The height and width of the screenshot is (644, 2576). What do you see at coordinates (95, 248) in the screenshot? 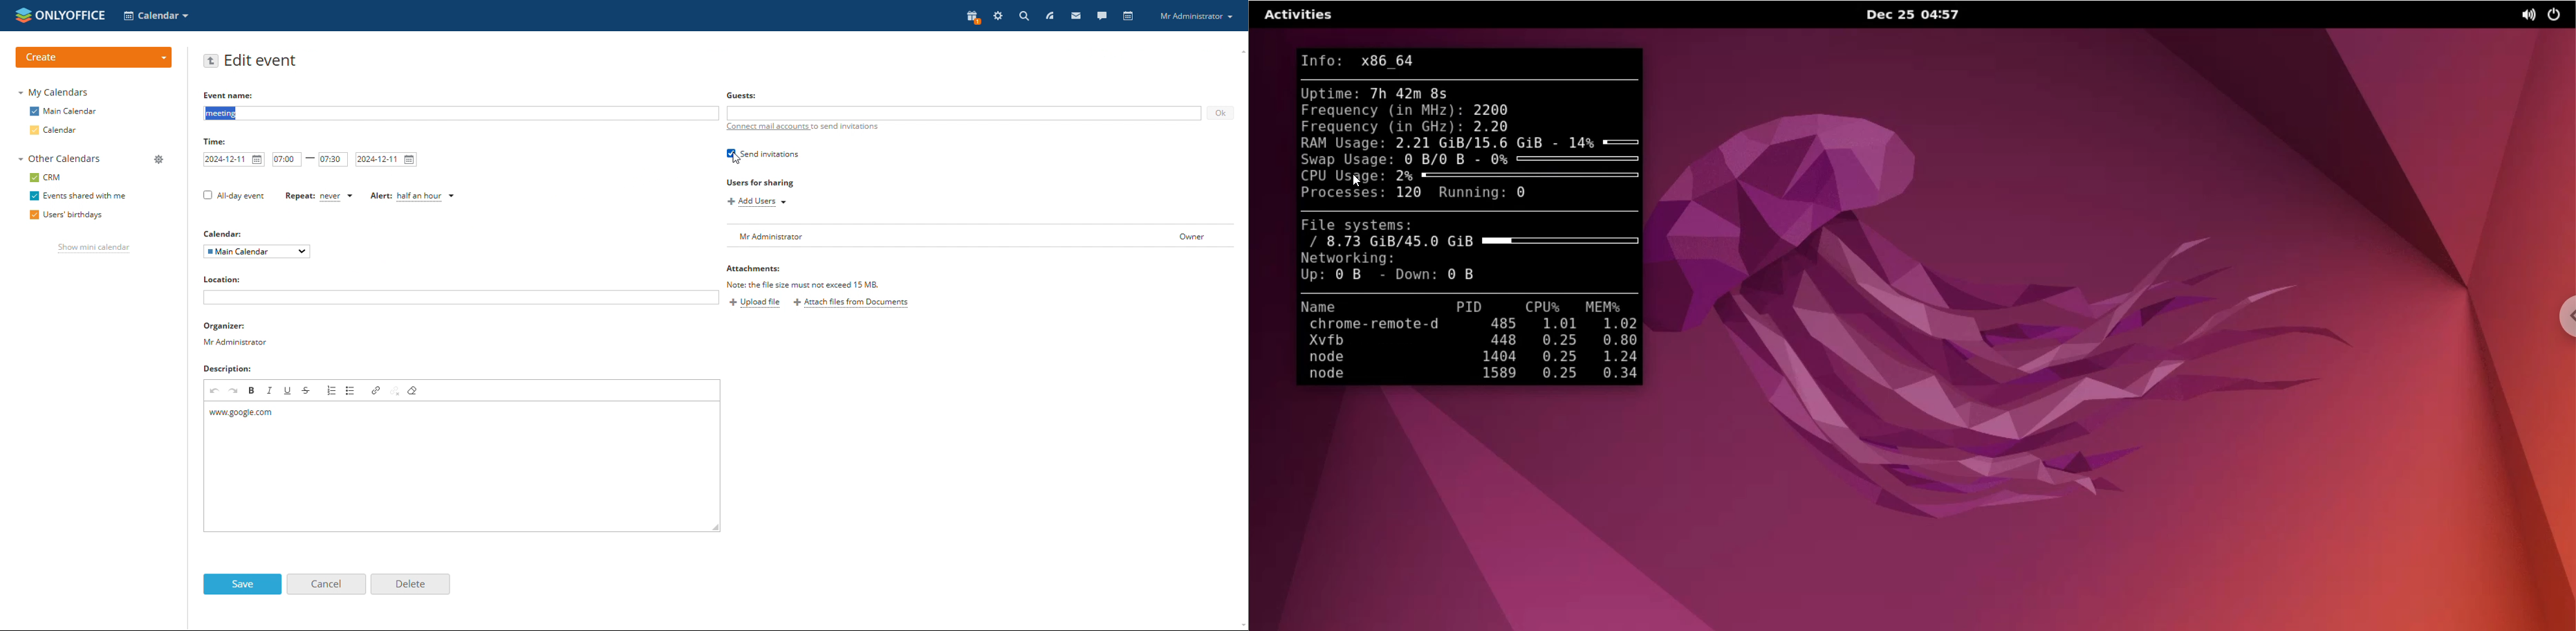
I see `show mini calendar` at bounding box center [95, 248].